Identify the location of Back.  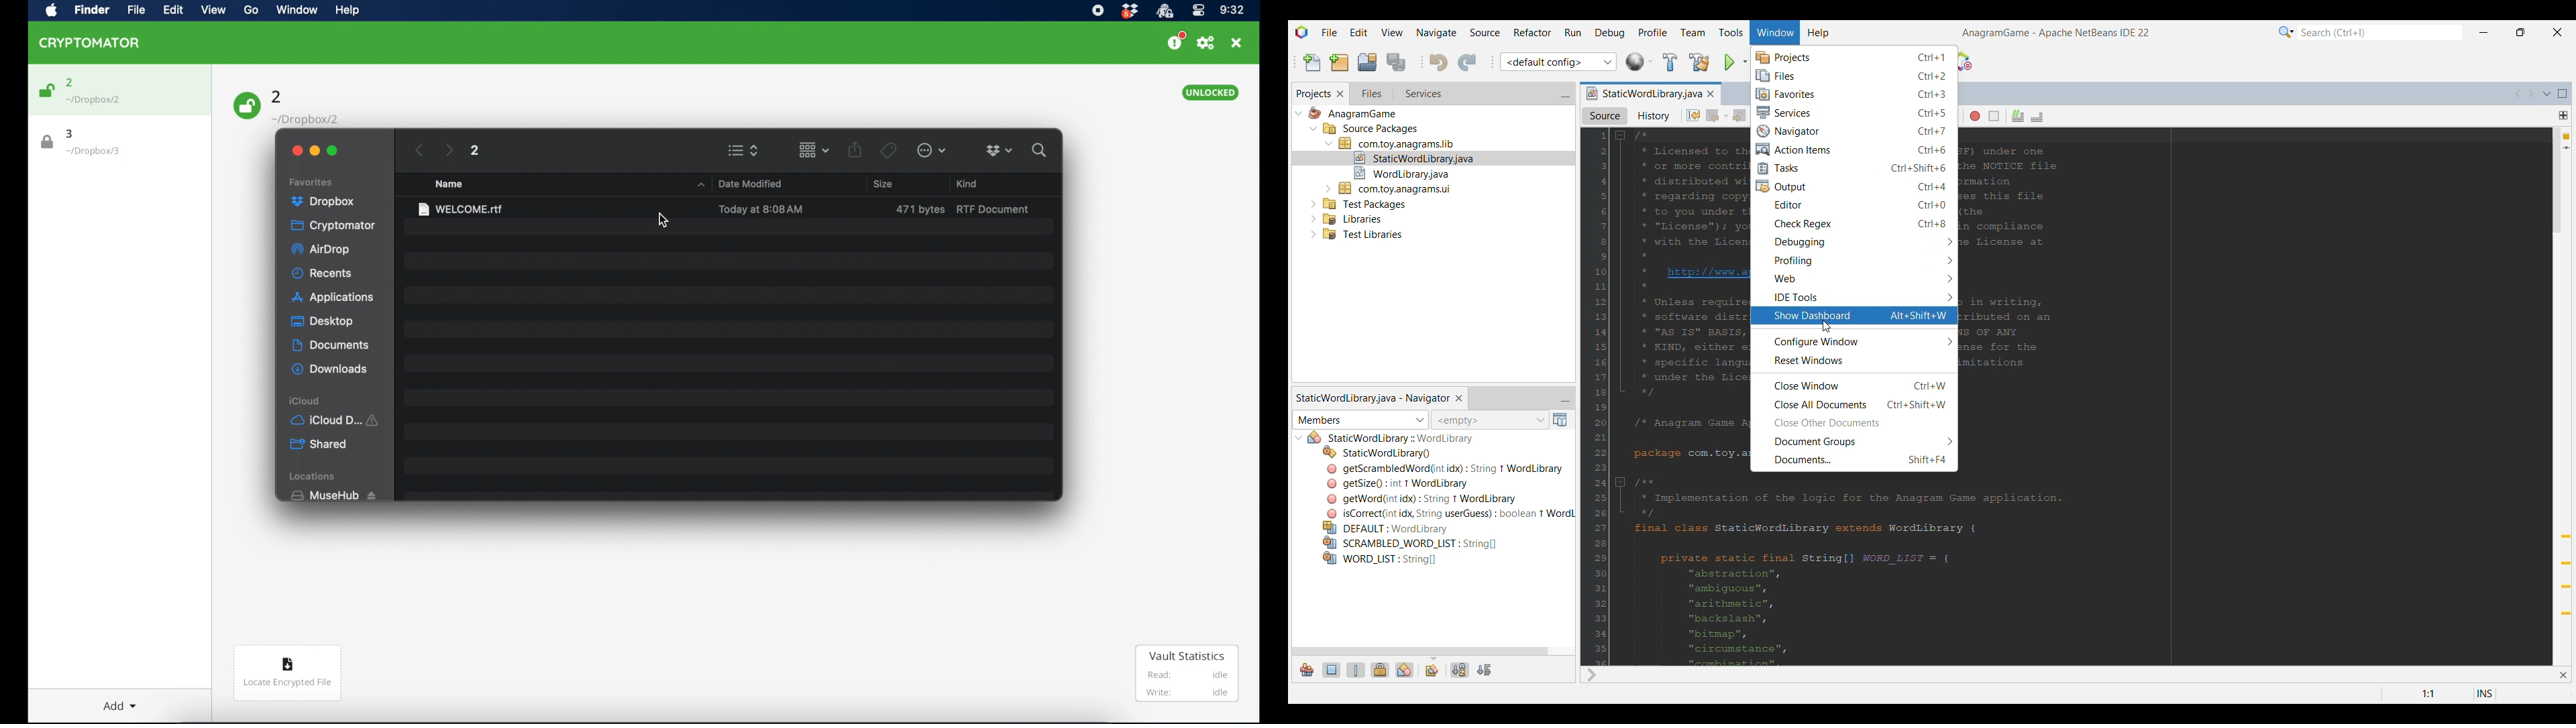
(1713, 115).